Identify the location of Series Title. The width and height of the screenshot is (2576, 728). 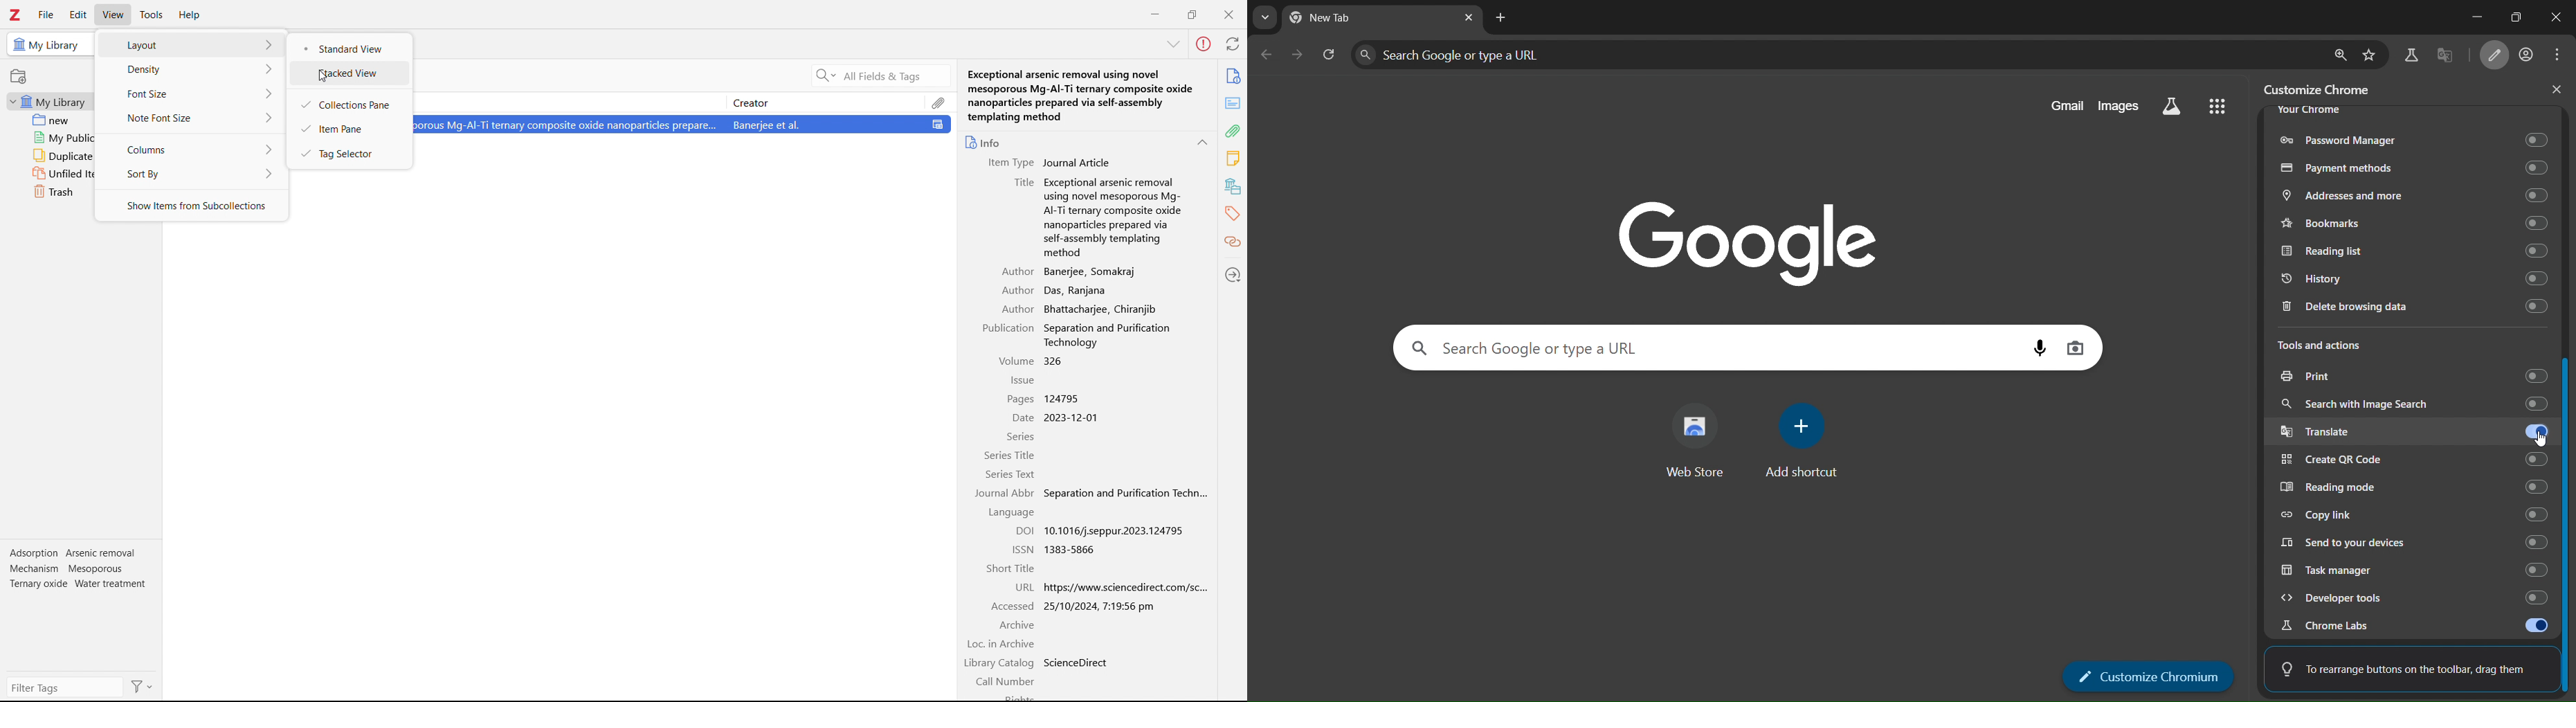
(1009, 454).